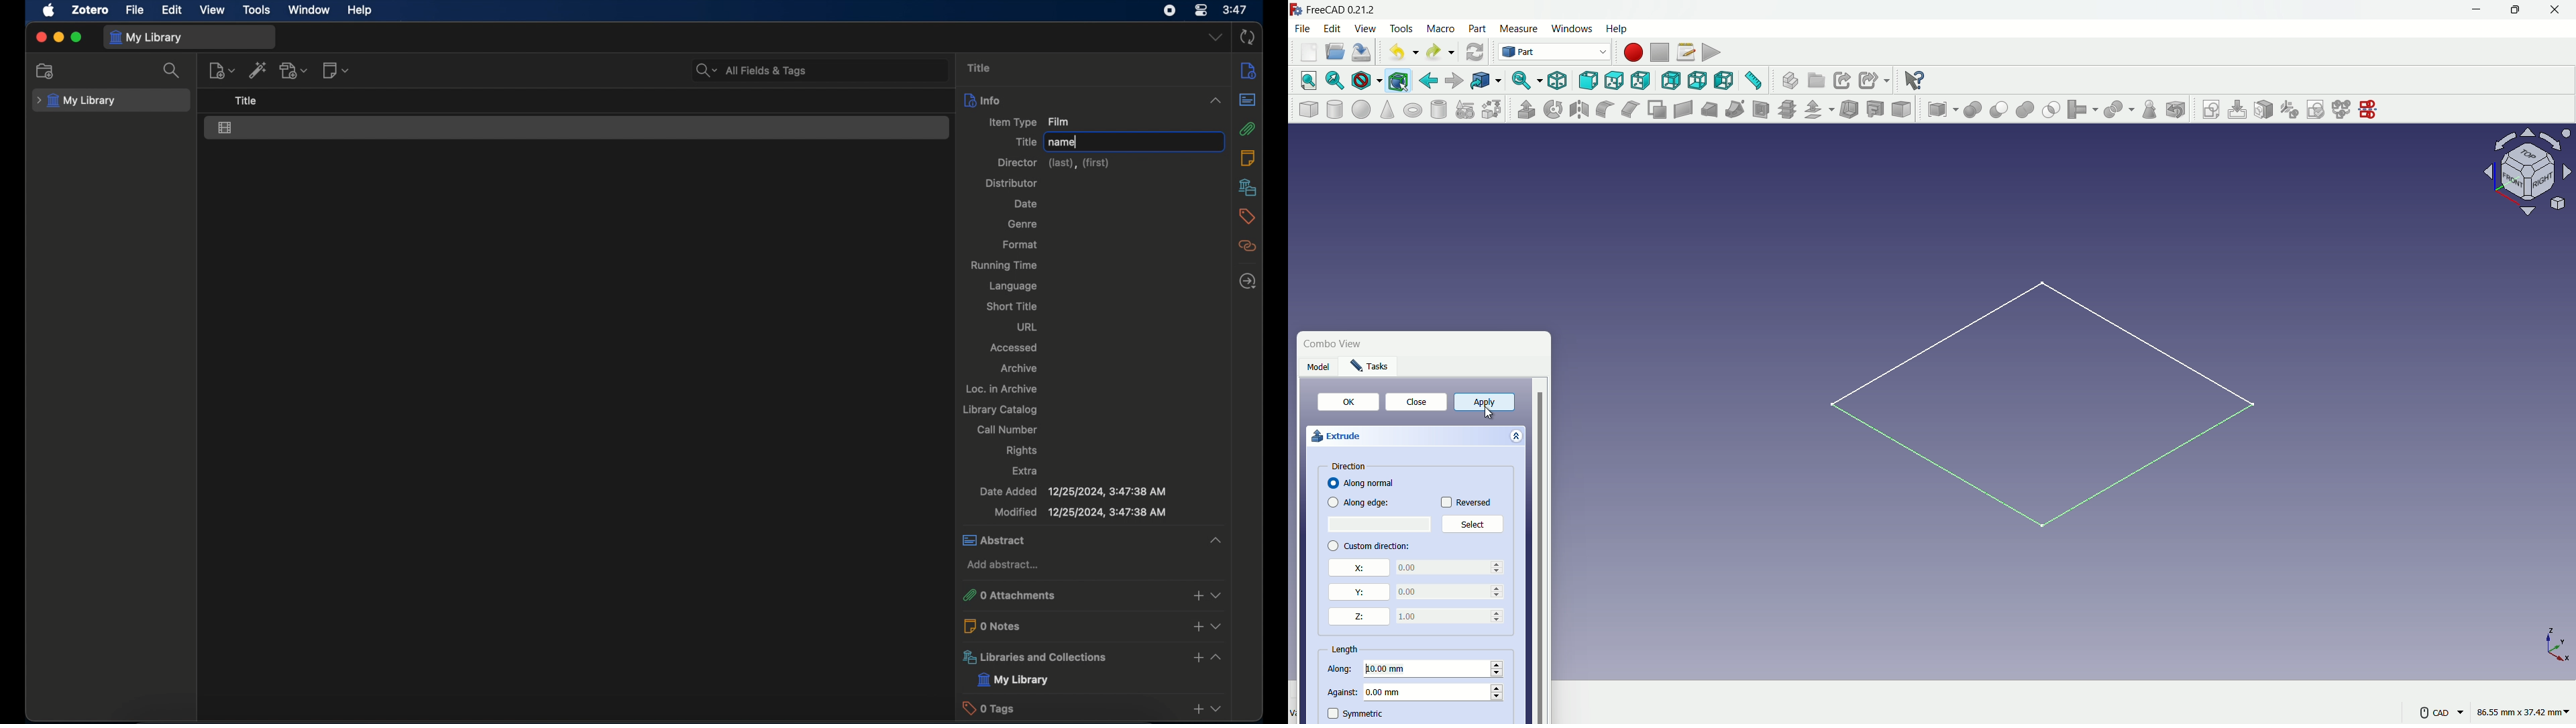 The width and height of the screenshot is (2576, 728). Describe the element at coordinates (1064, 656) in the screenshot. I see `libraries and collections` at that location.